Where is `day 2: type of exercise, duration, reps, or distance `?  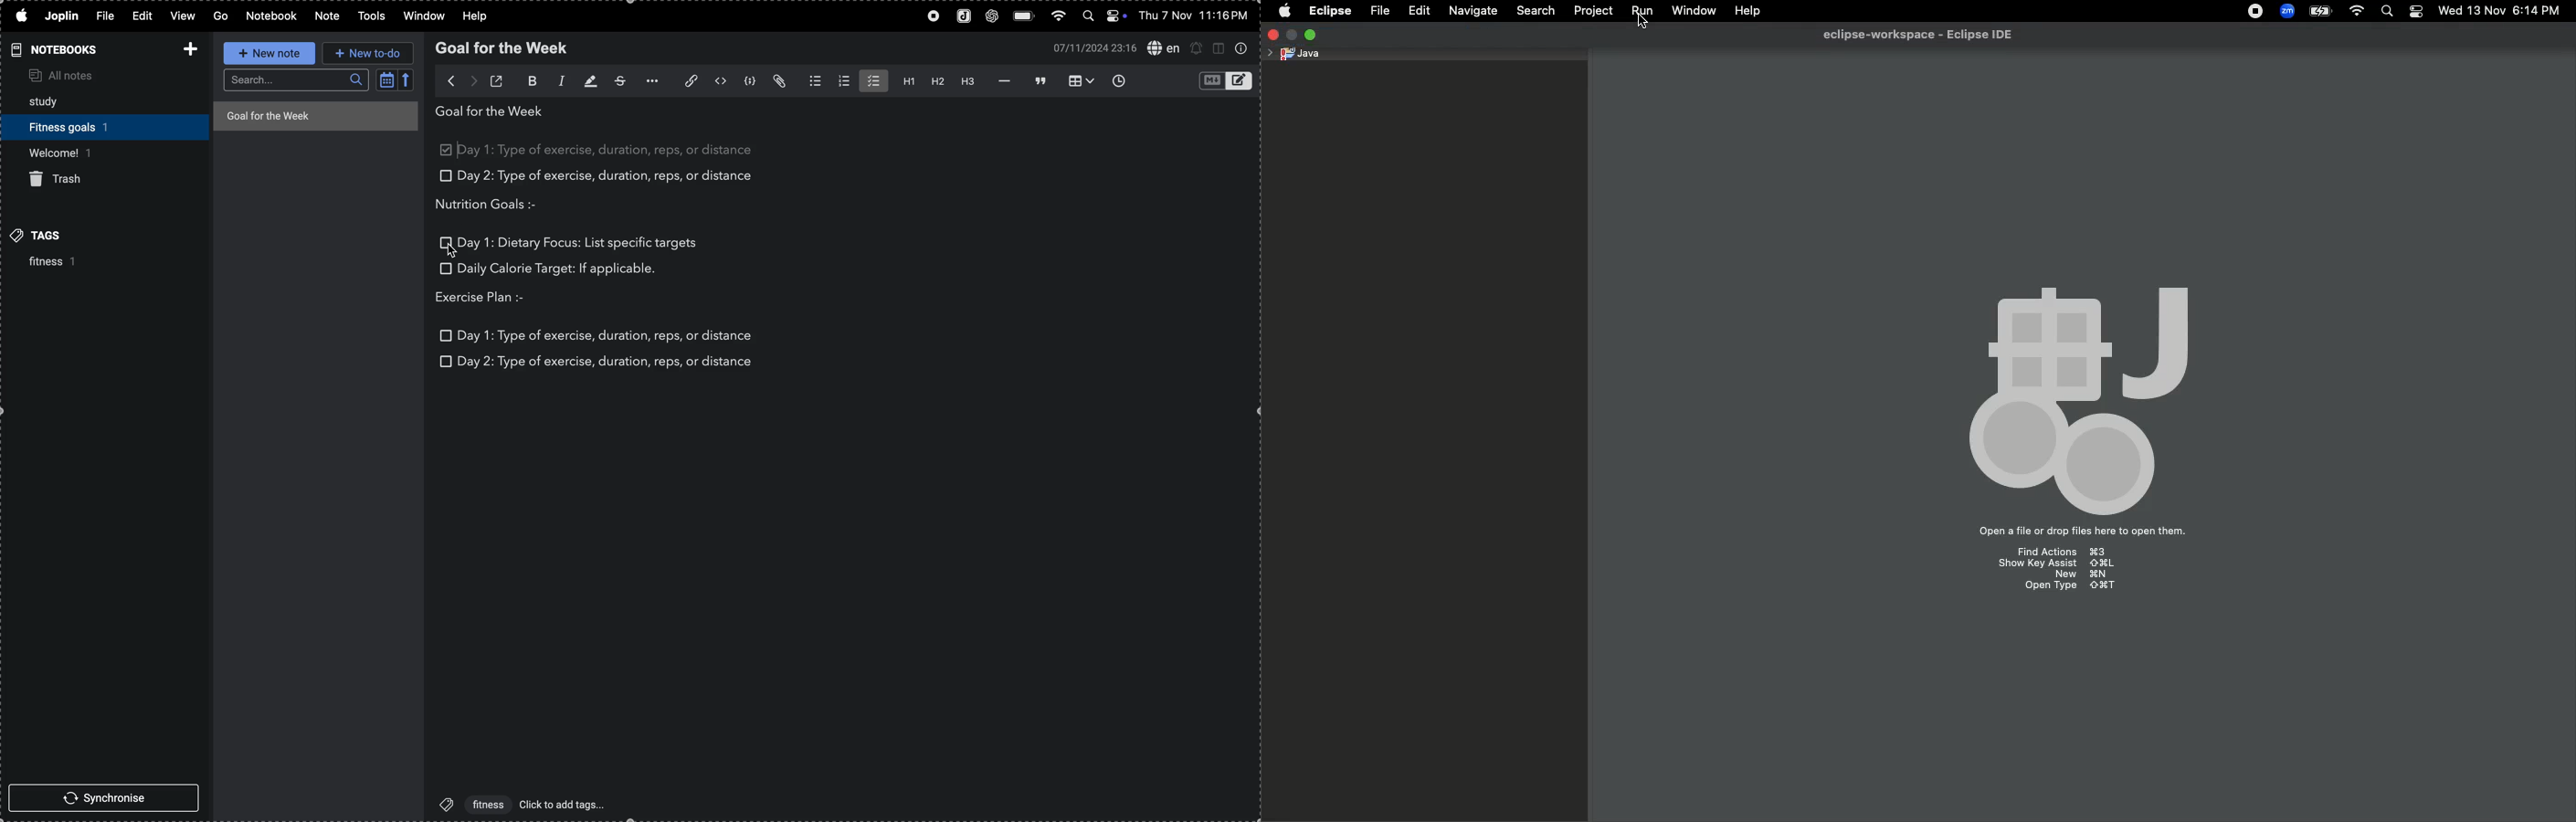 day 2: type of exercise, duration, reps, or distance  is located at coordinates (611, 176).